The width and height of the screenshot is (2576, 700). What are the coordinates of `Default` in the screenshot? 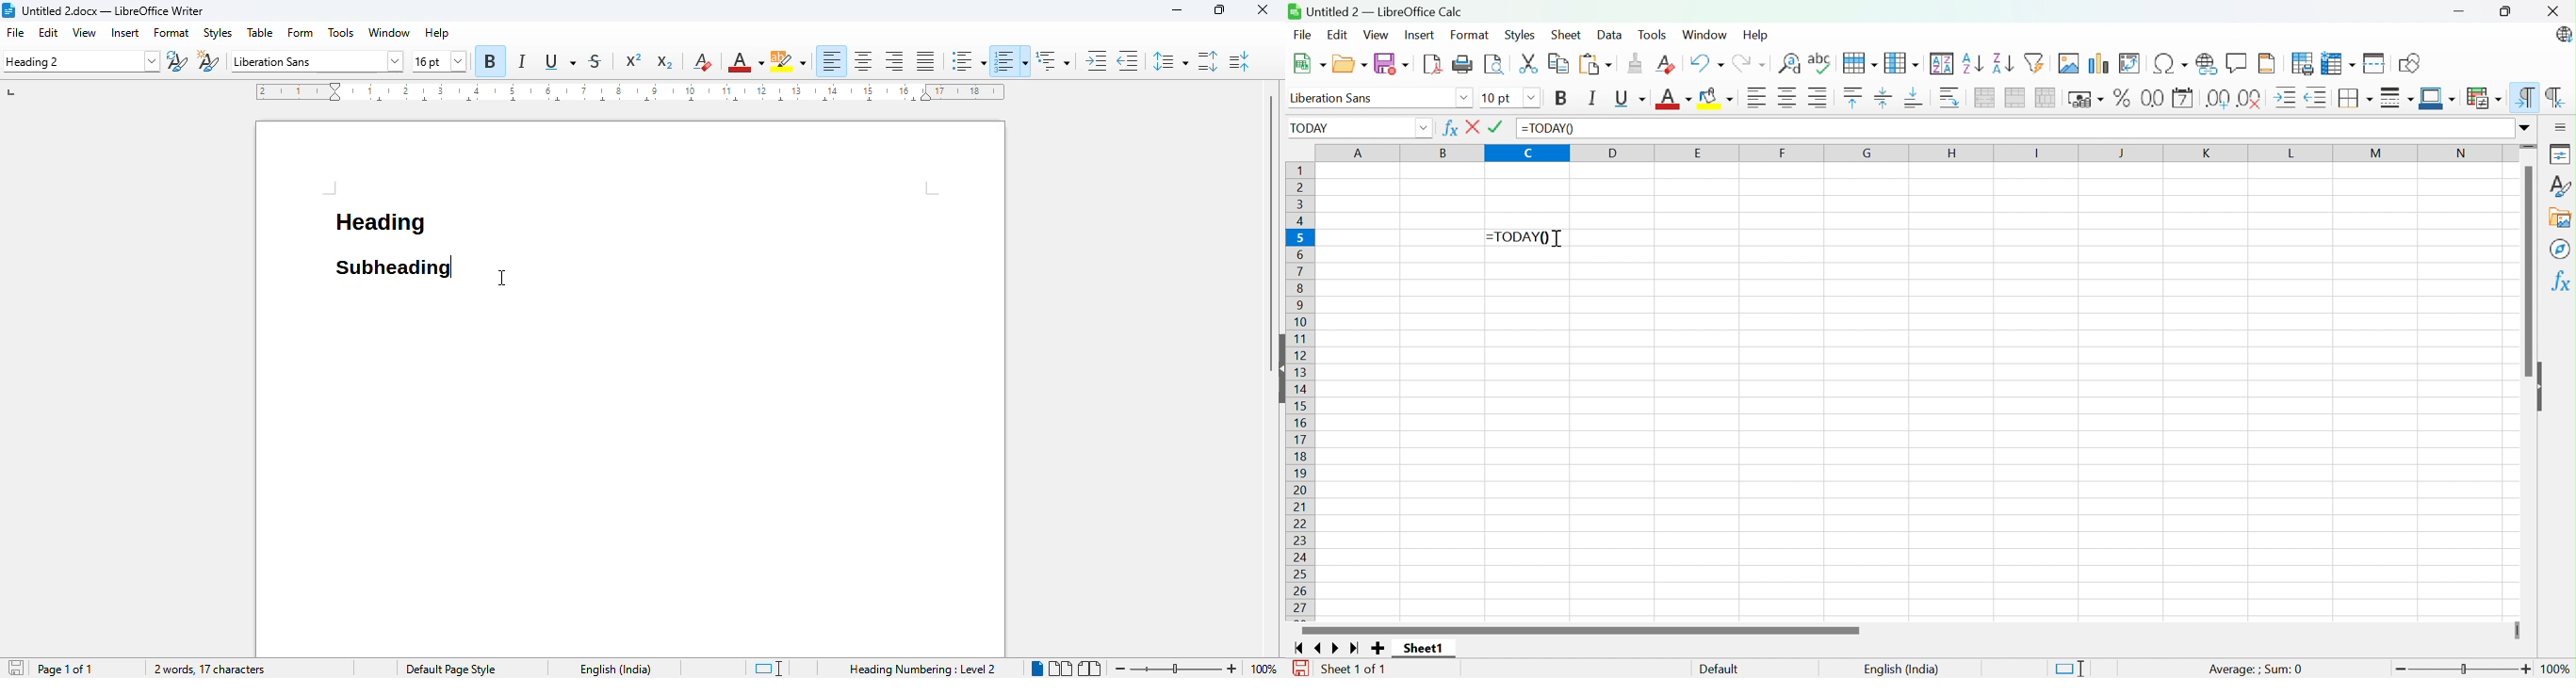 It's located at (1720, 669).